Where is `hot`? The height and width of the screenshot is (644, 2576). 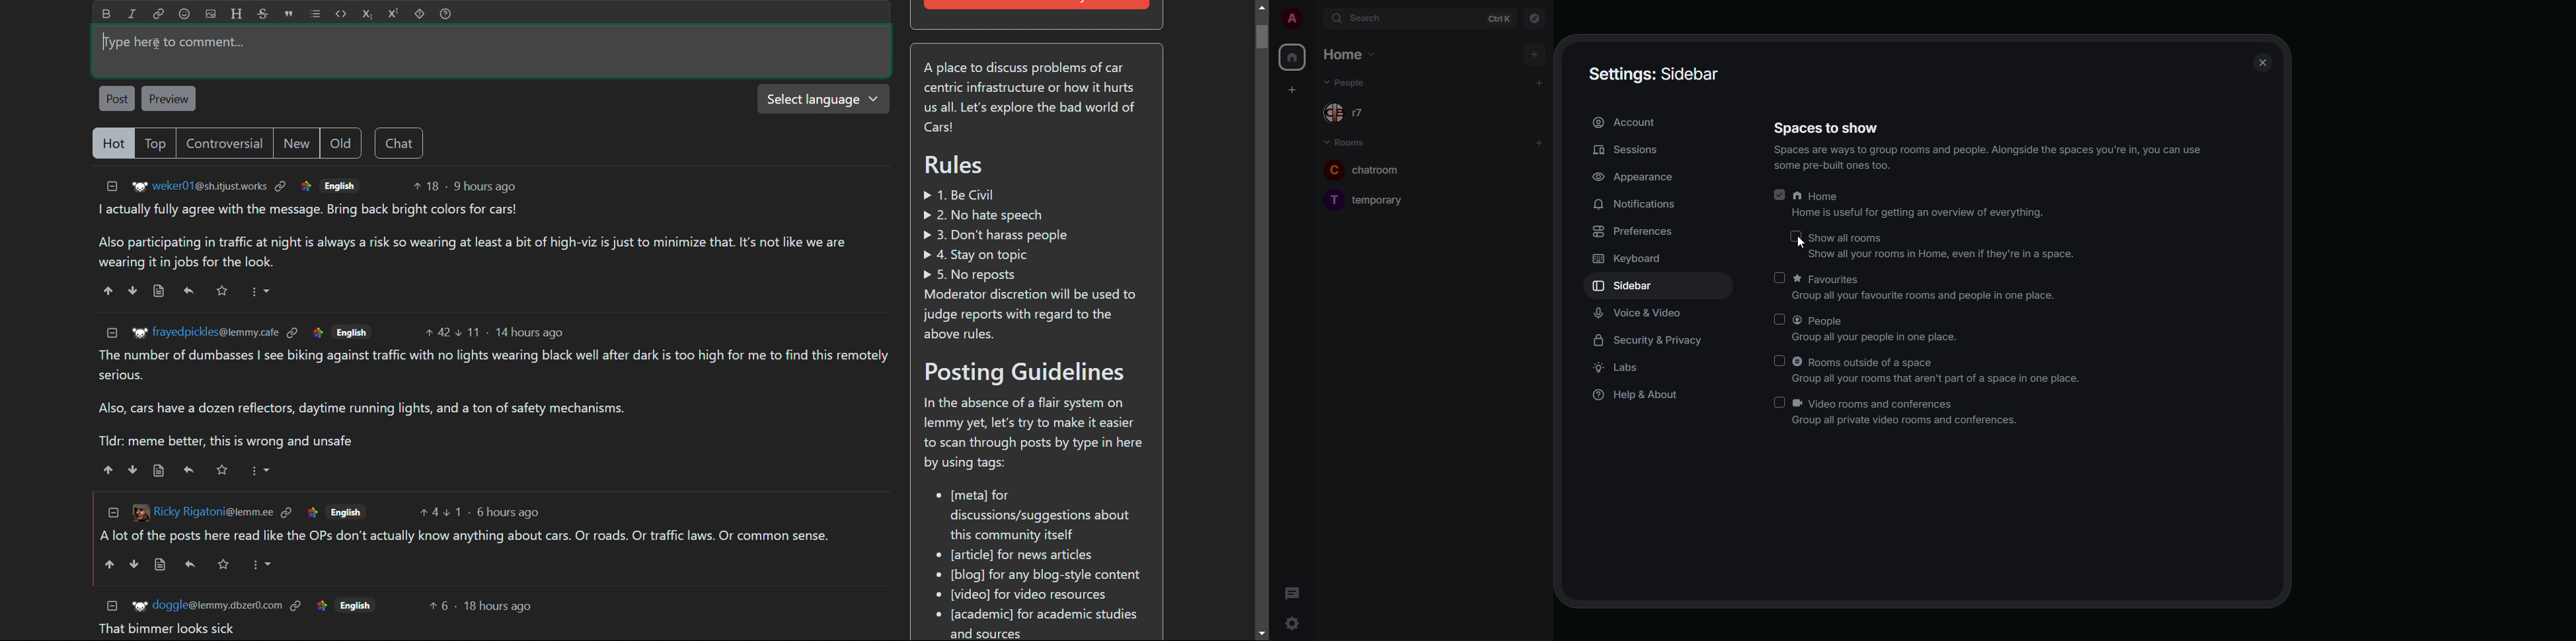 hot is located at coordinates (112, 143).